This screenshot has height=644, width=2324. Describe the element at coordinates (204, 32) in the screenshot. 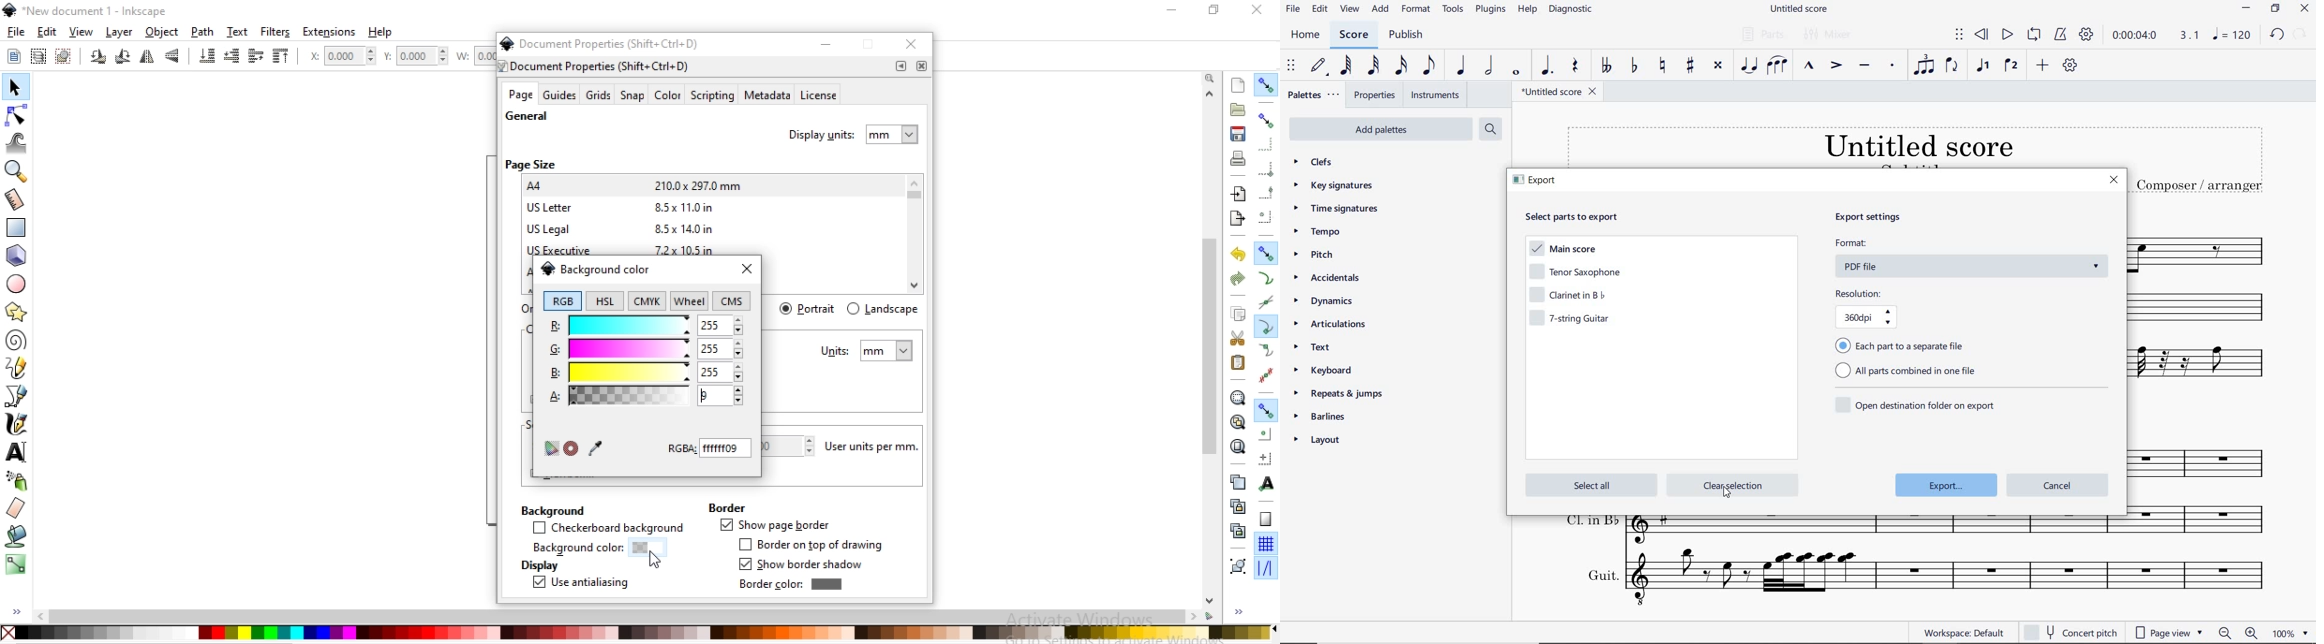

I see `path` at that location.